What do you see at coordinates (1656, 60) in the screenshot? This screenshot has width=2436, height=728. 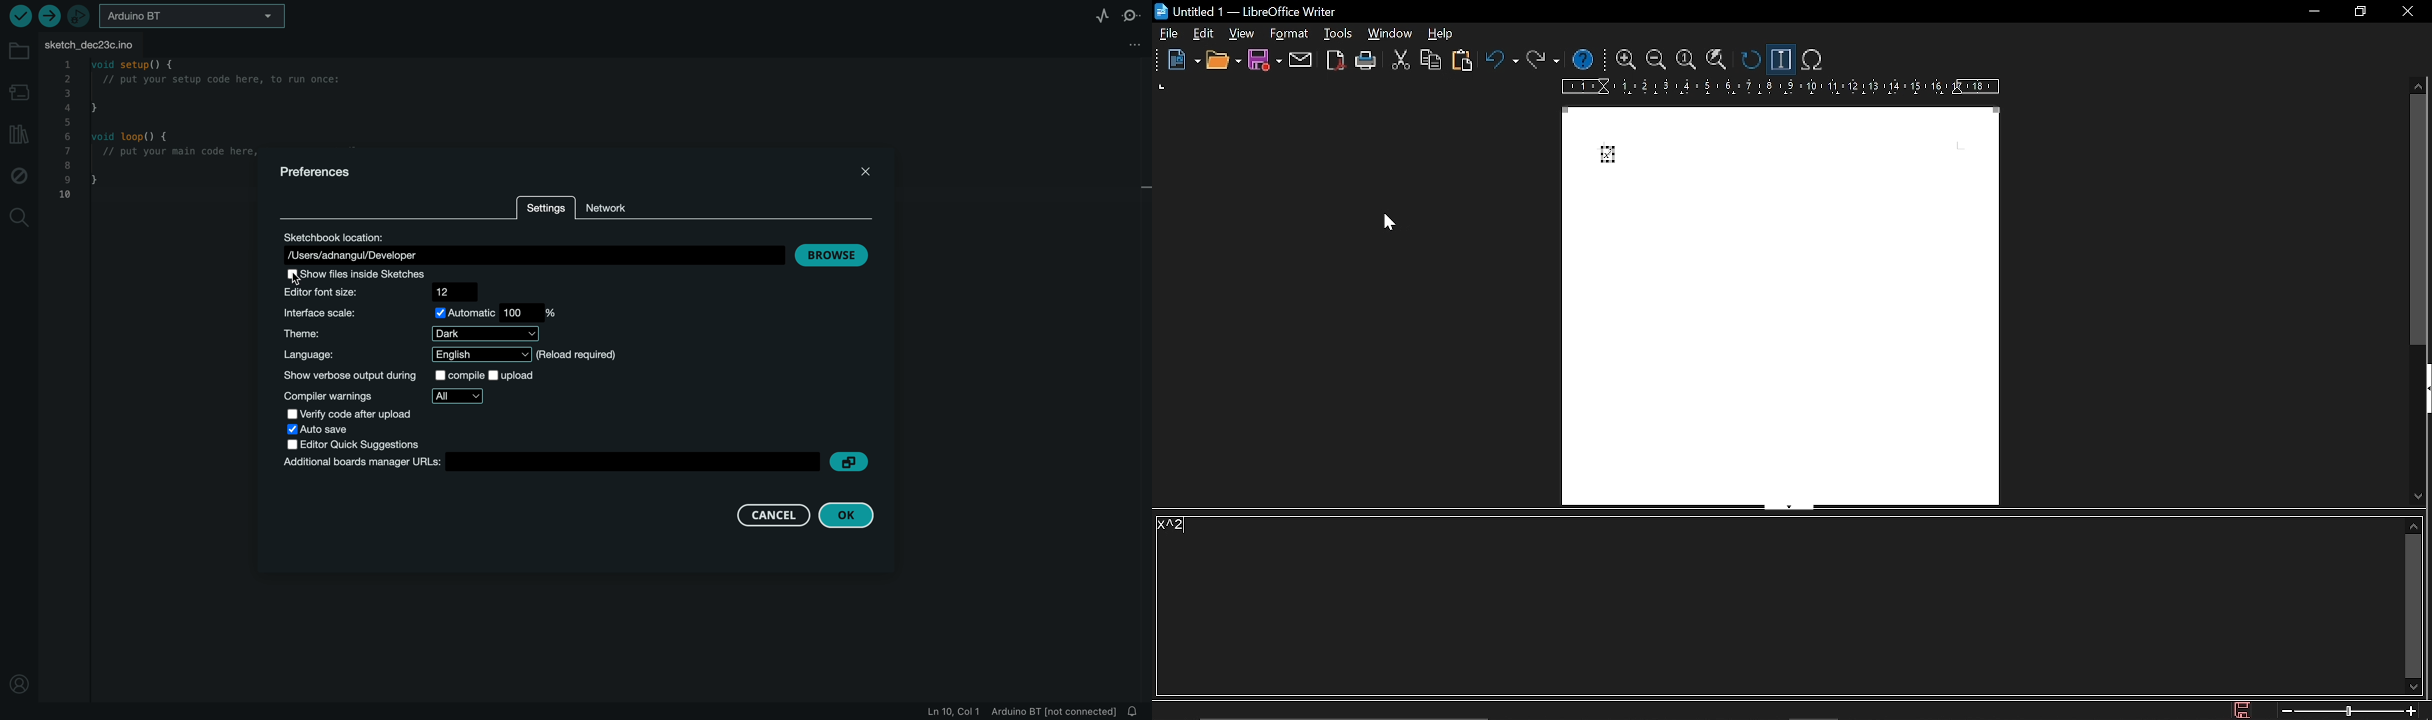 I see `zoom out` at bounding box center [1656, 60].